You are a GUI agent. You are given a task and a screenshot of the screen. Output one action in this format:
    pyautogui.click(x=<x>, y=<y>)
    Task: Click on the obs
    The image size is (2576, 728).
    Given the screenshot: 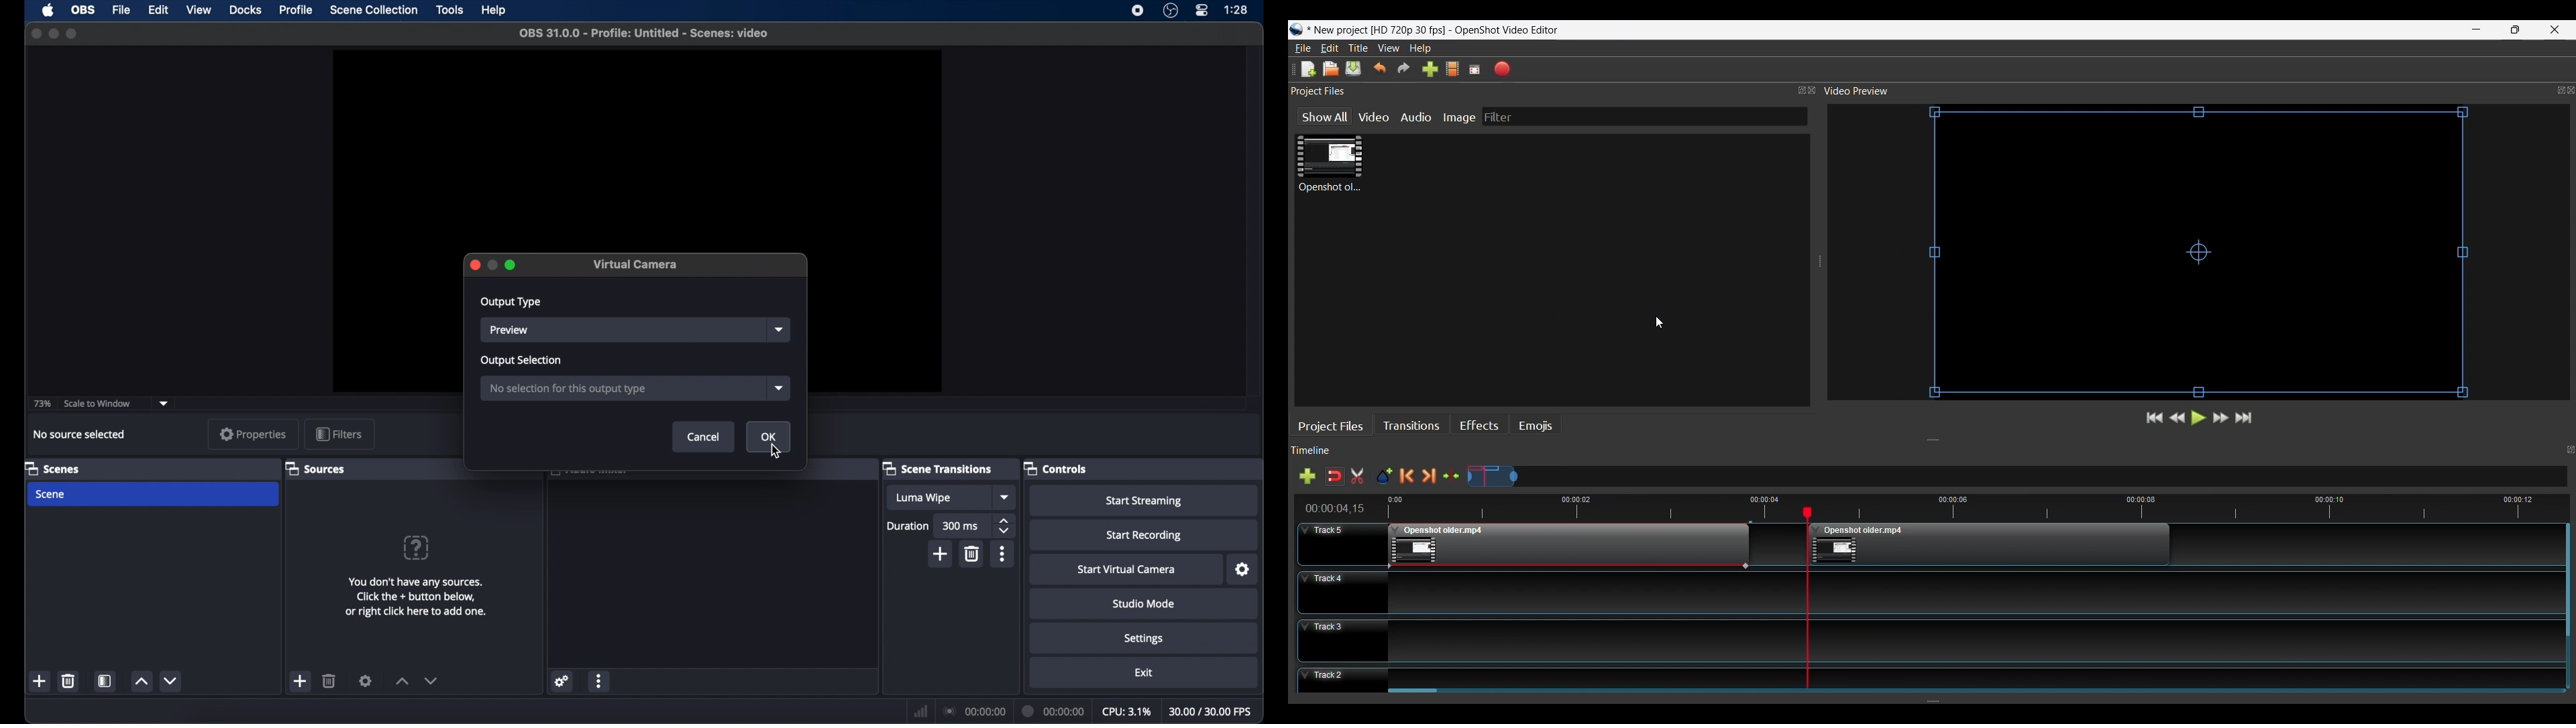 What is the action you would take?
    pyautogui.click(x=82, y=10)
    